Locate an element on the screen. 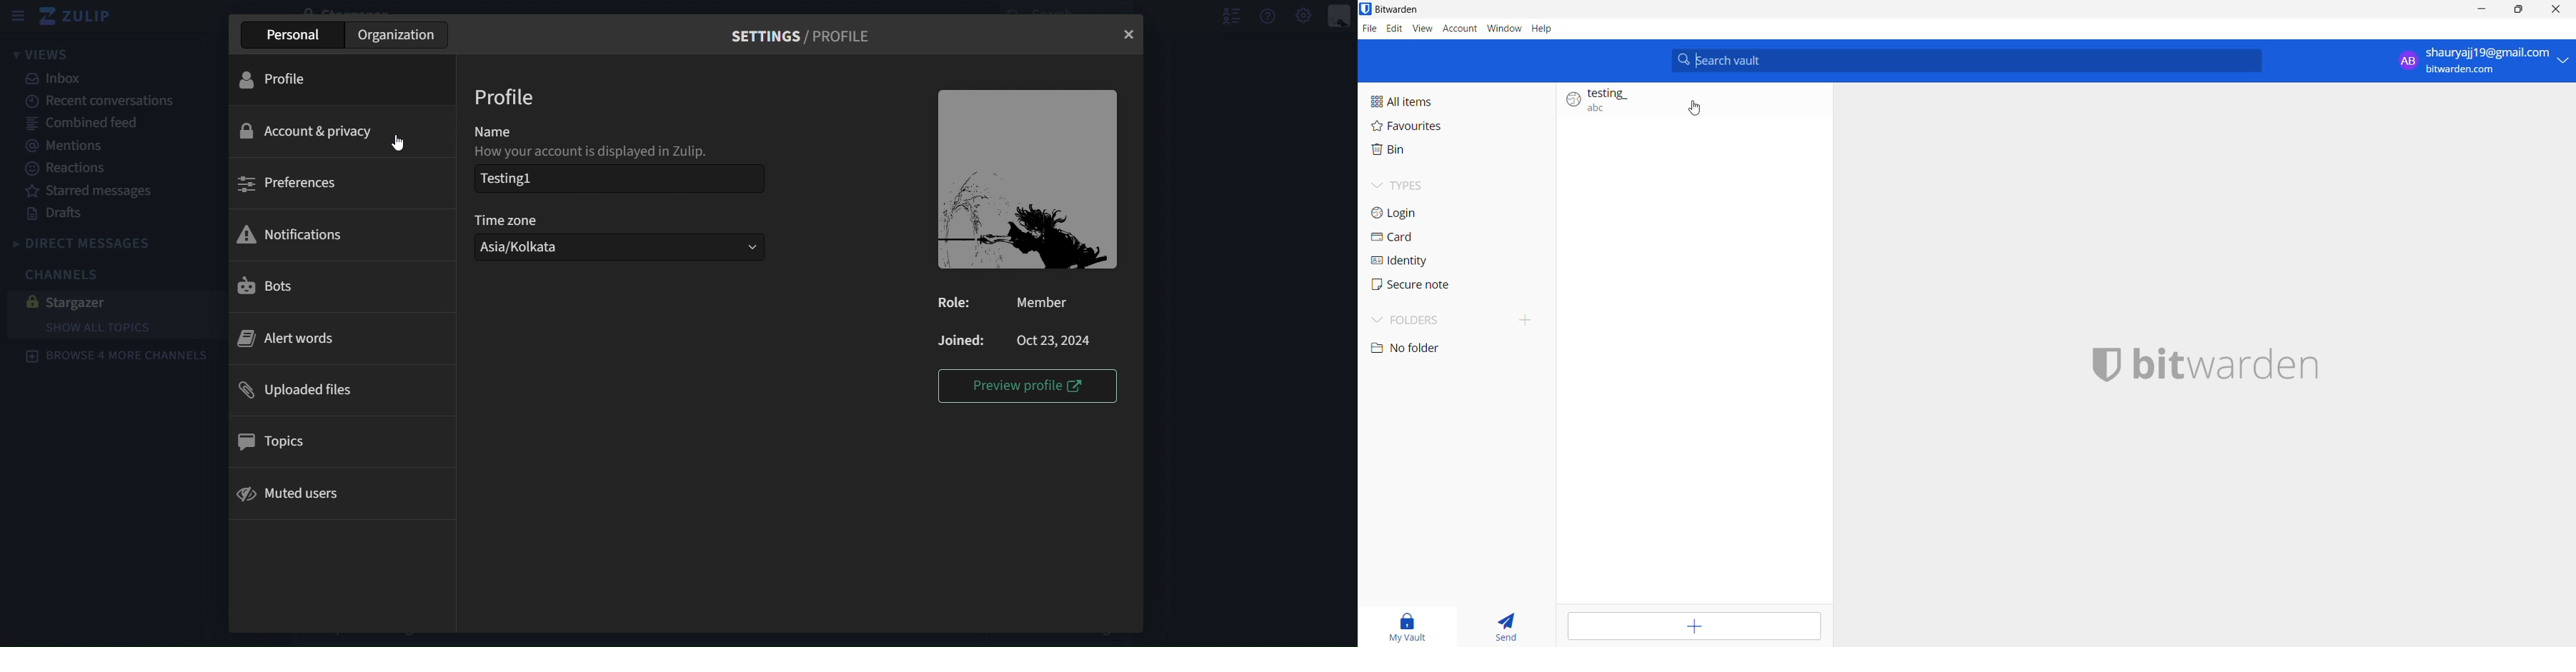 The image size is (2576, 672). profile is located at coordinates (507, 97).